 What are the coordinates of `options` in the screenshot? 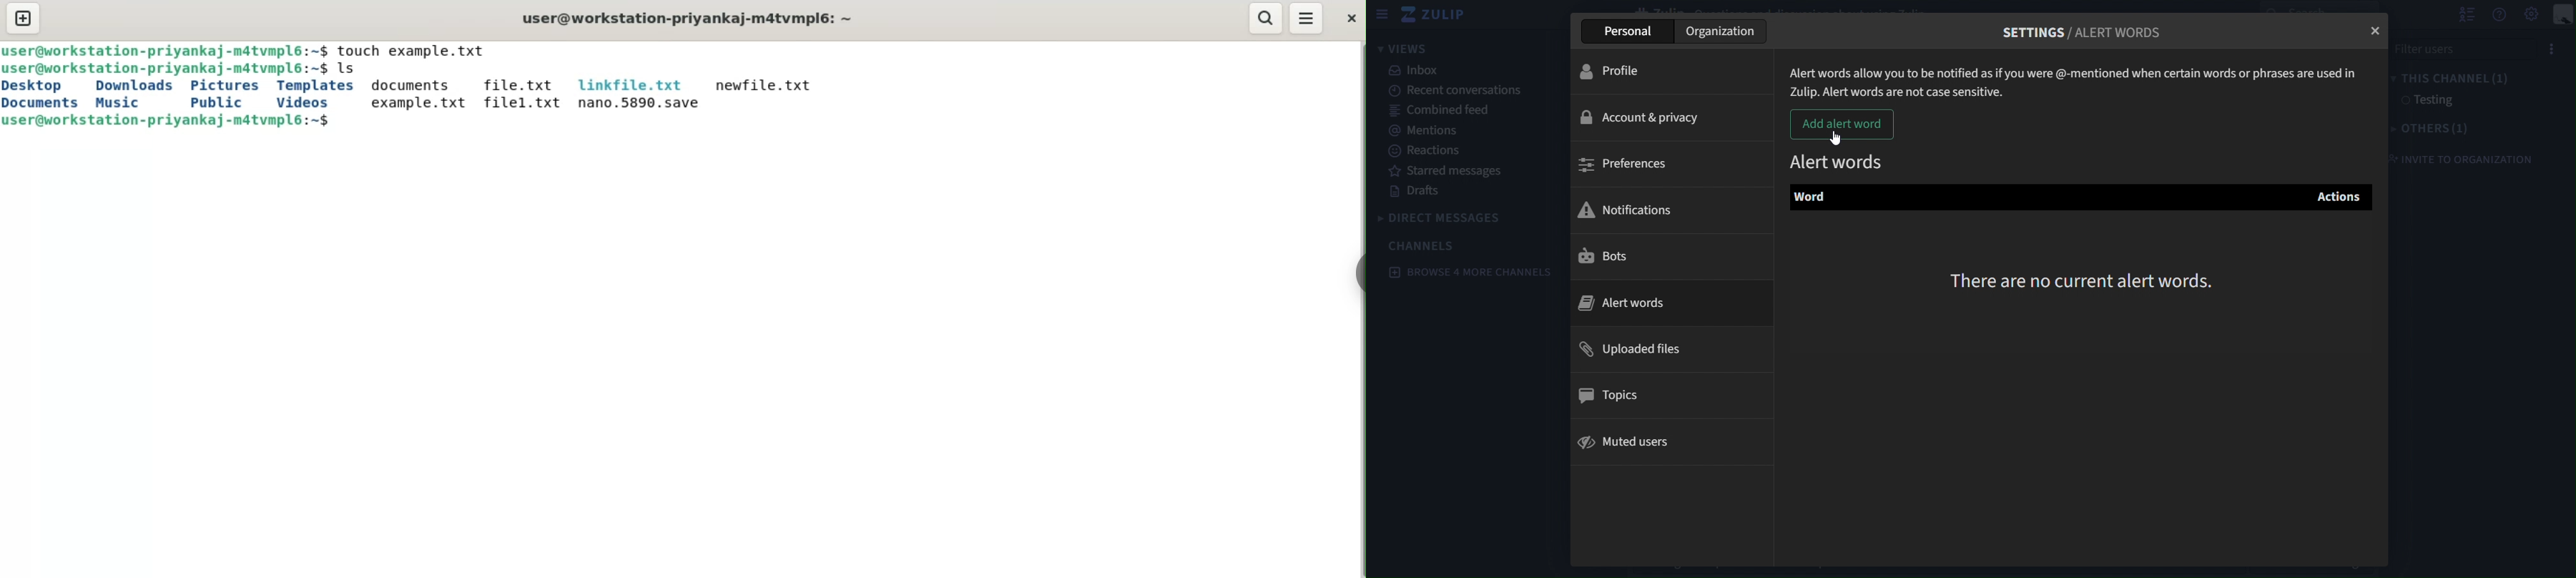 It's located at (2553, 47).